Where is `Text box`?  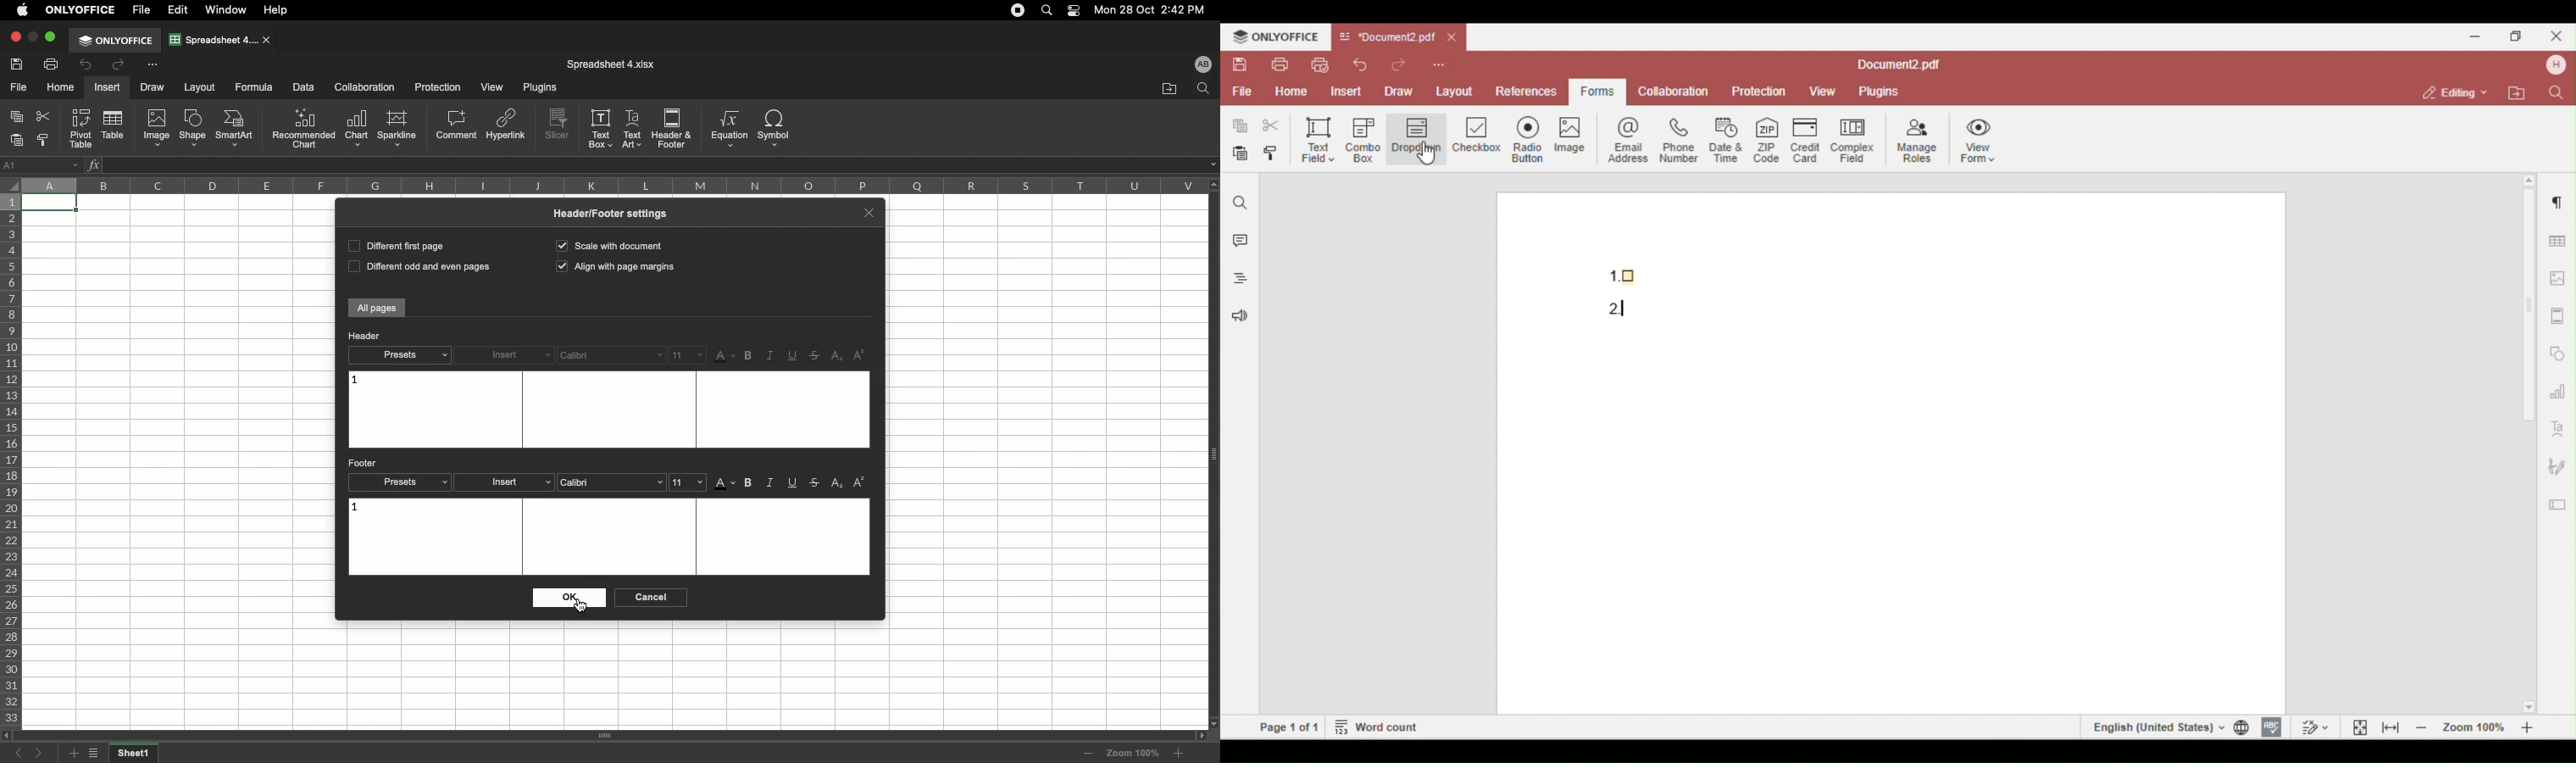
Text box is located at coordinates (612, 537).